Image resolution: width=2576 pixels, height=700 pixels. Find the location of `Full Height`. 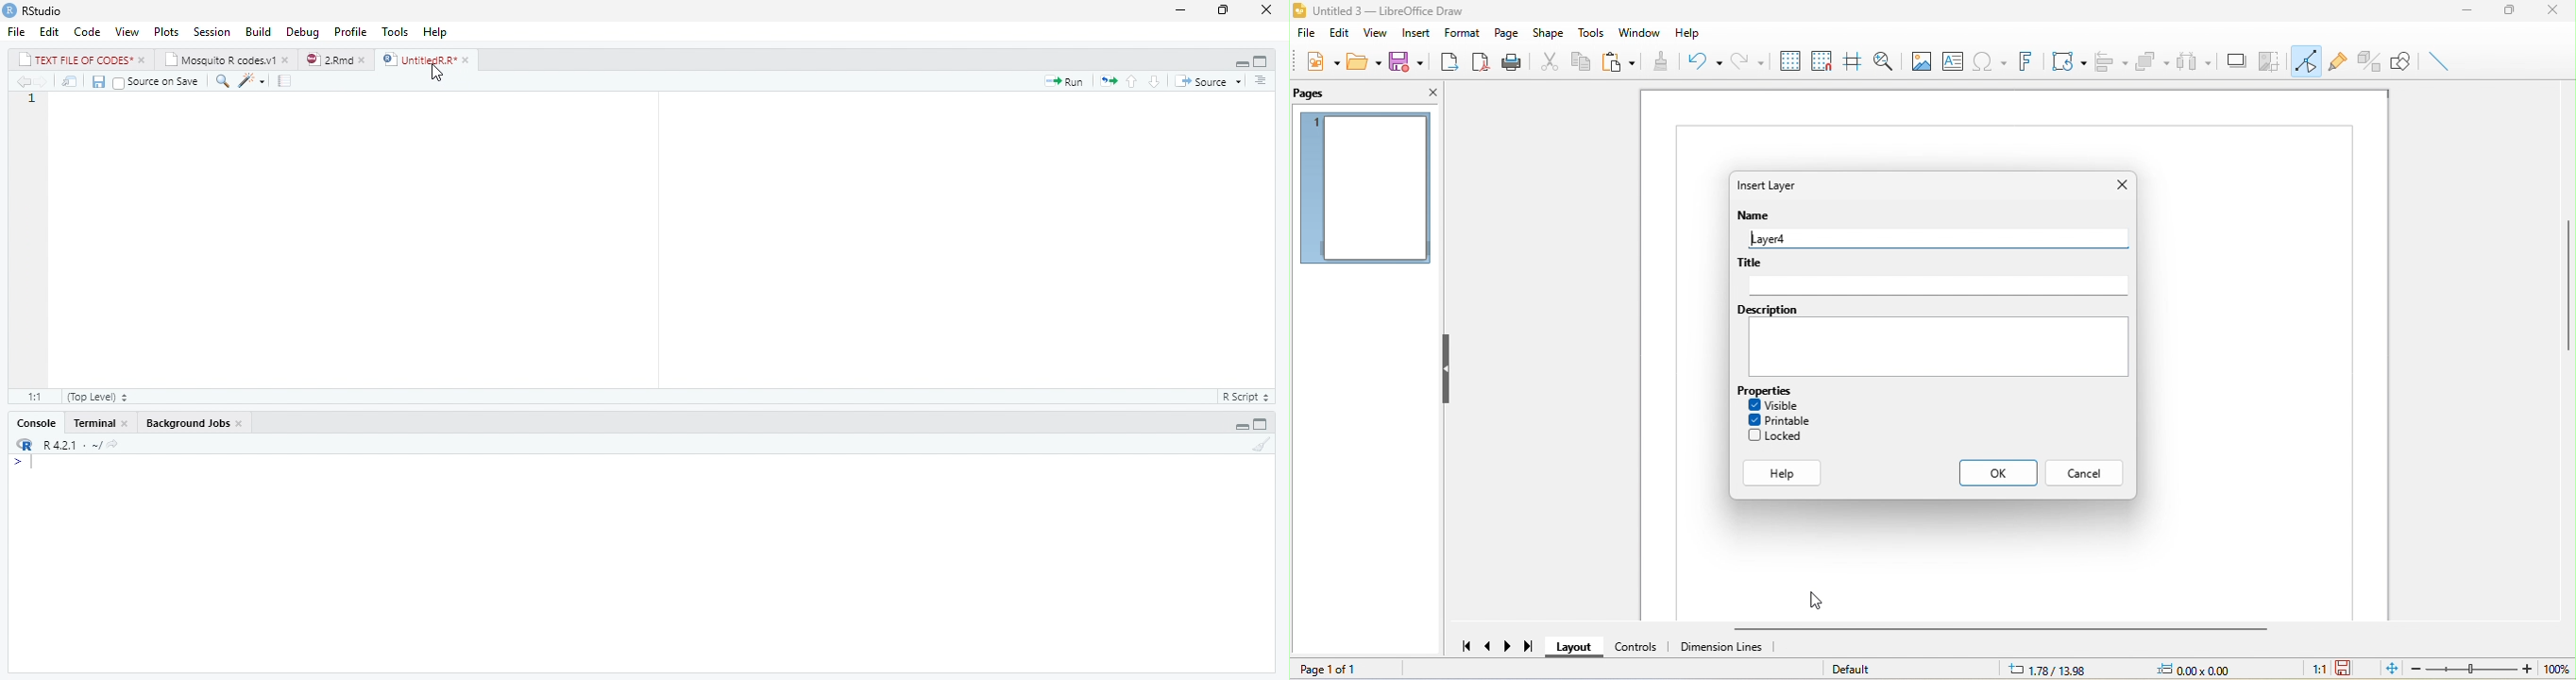

Full Height is located at coordinates (1263, 60).